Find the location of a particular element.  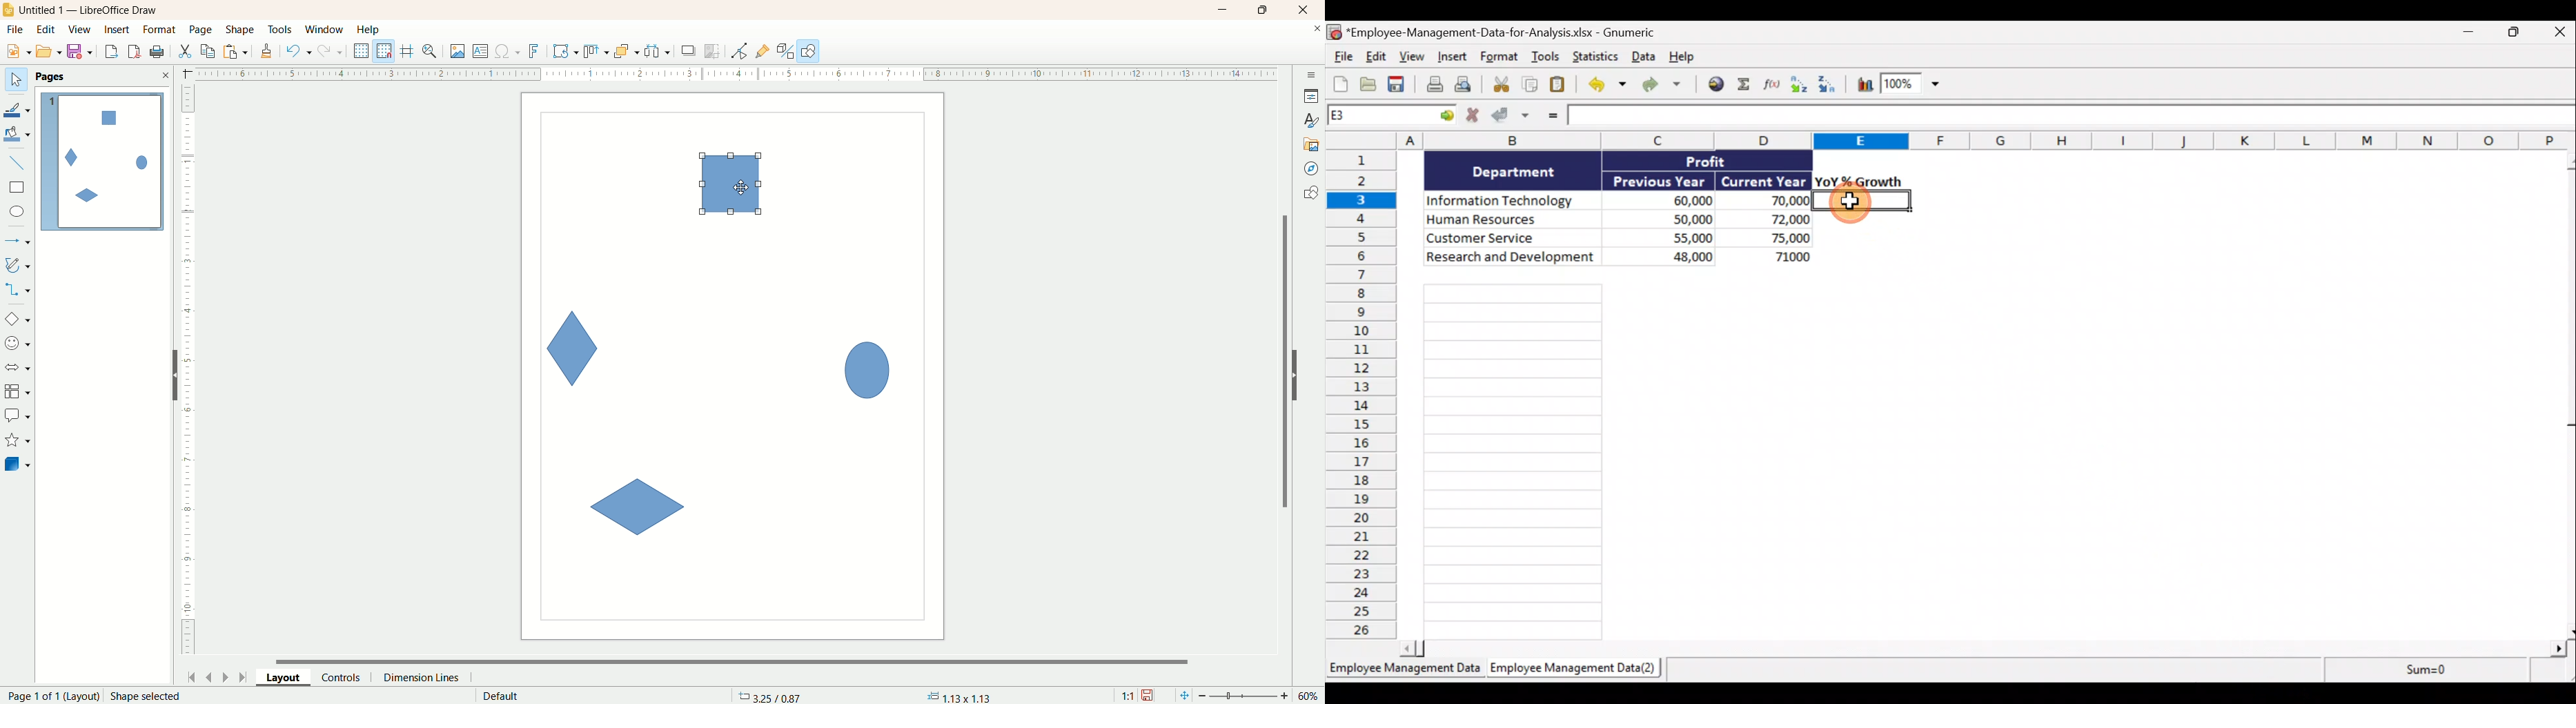

Scroll bar is located at coordinates (2568, 395).